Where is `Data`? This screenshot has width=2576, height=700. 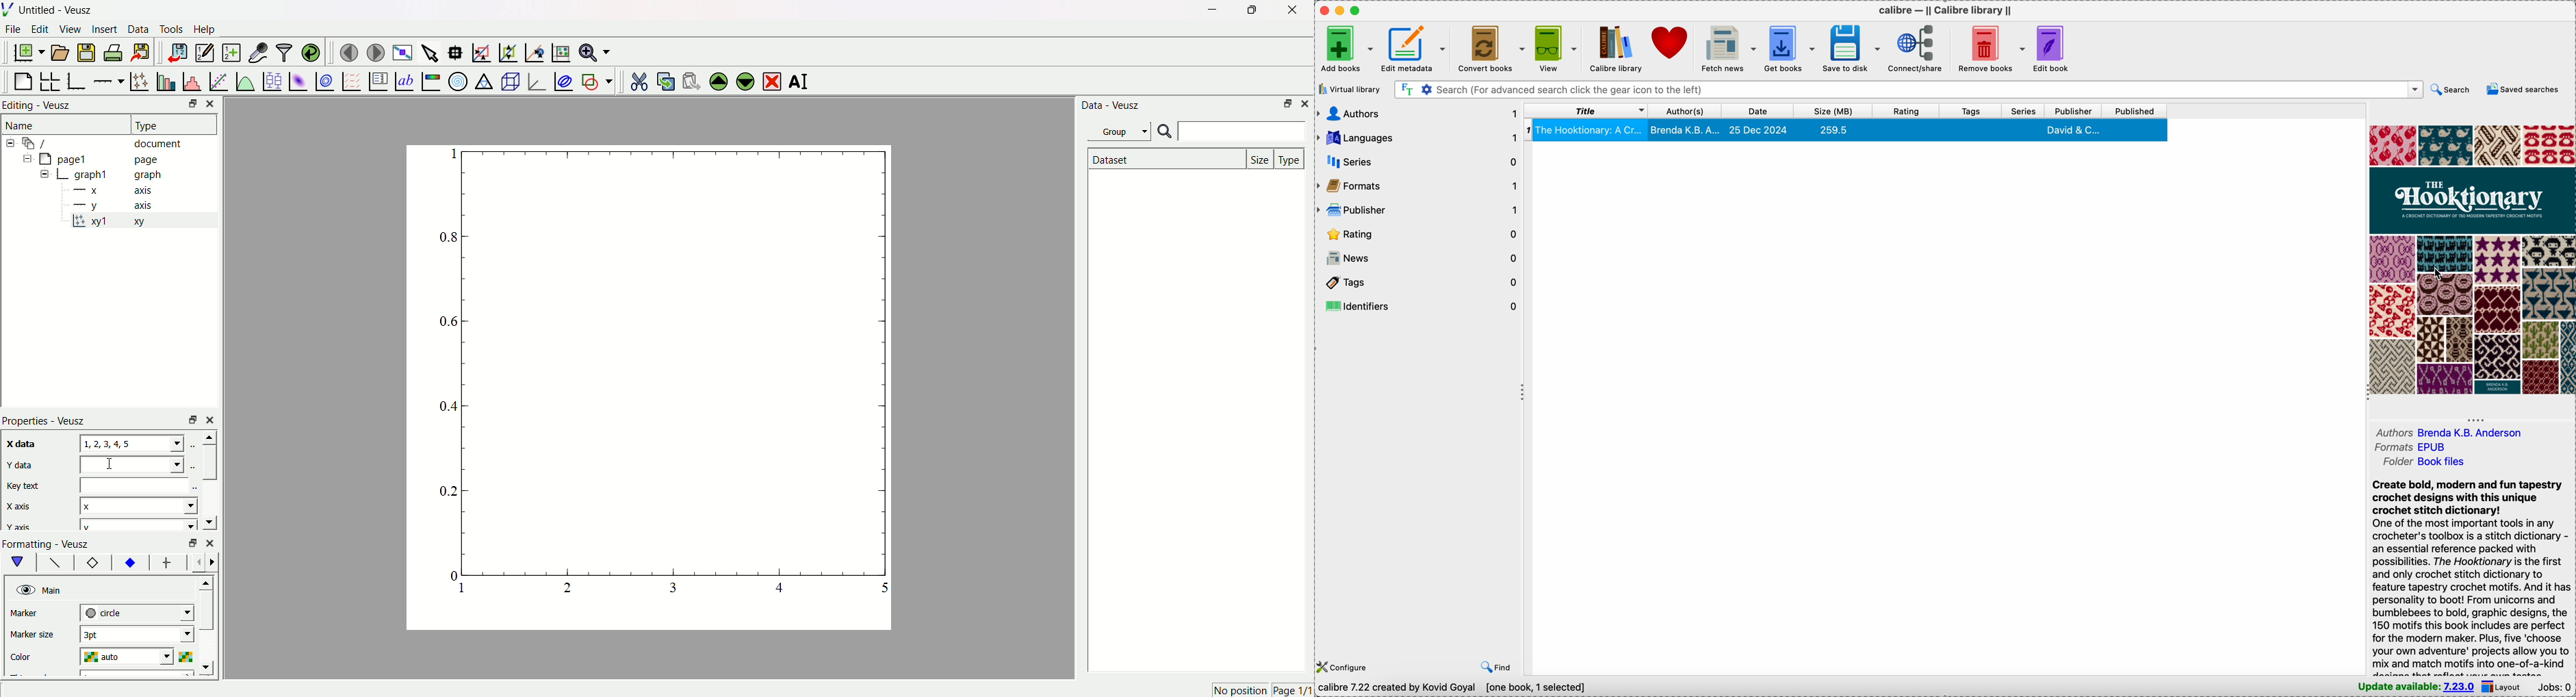
Data is located at coordinates (139, 31).